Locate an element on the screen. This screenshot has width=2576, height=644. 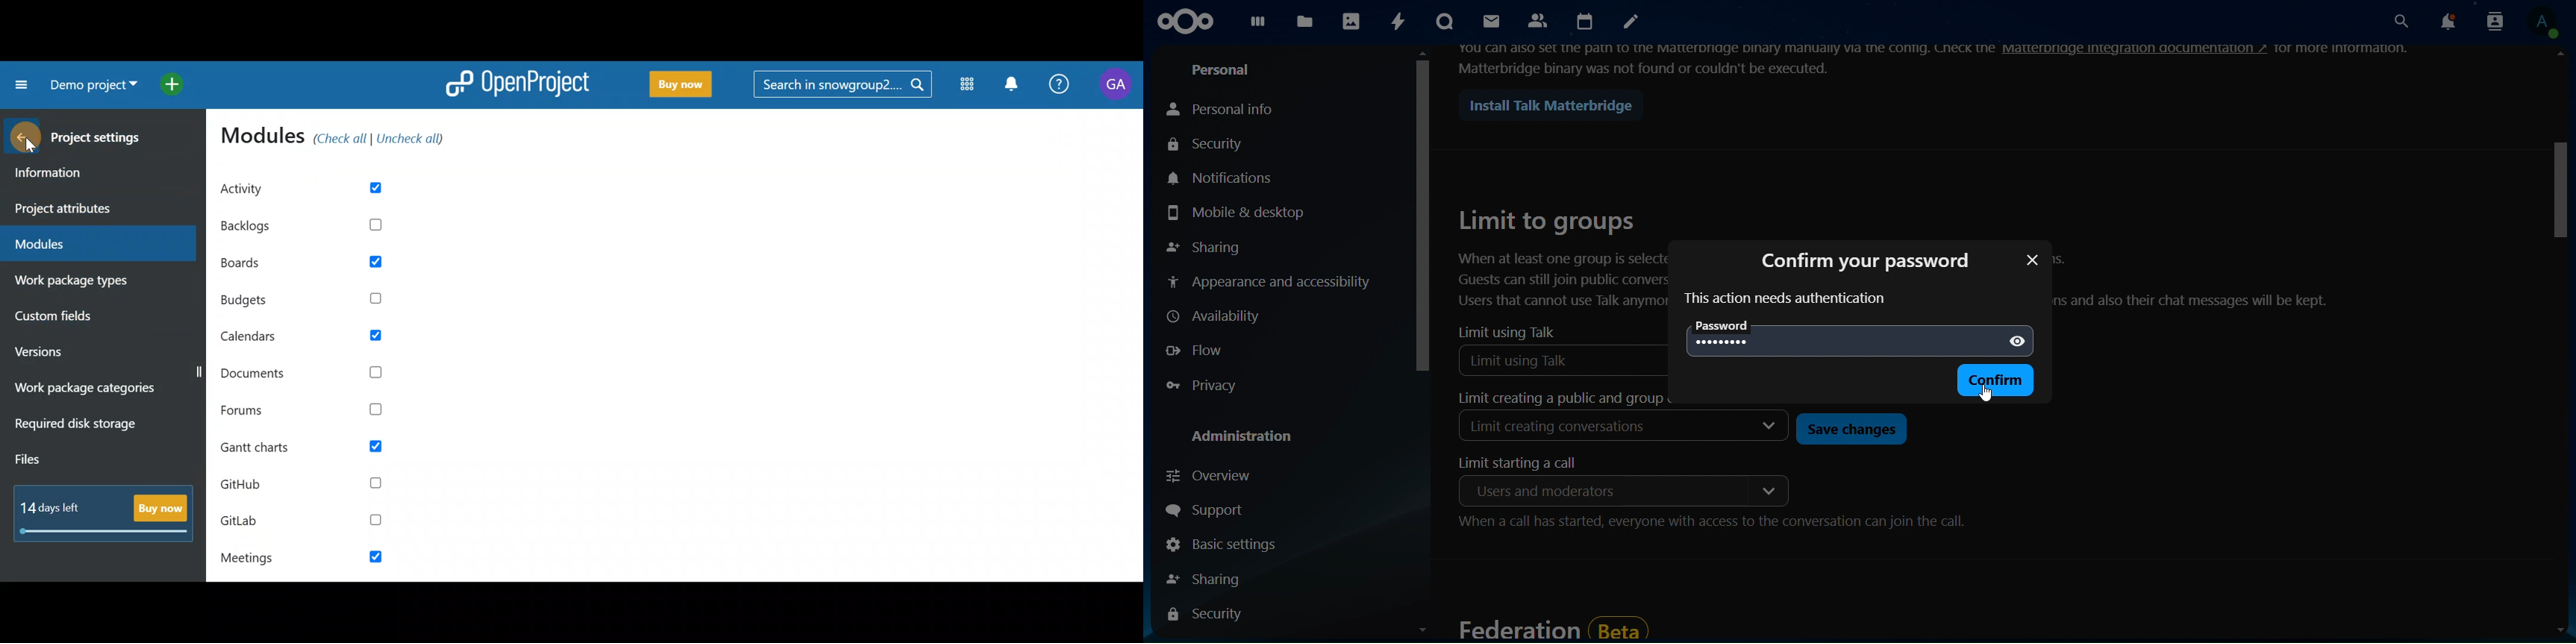
show password is located at coordinates (2019, 339).